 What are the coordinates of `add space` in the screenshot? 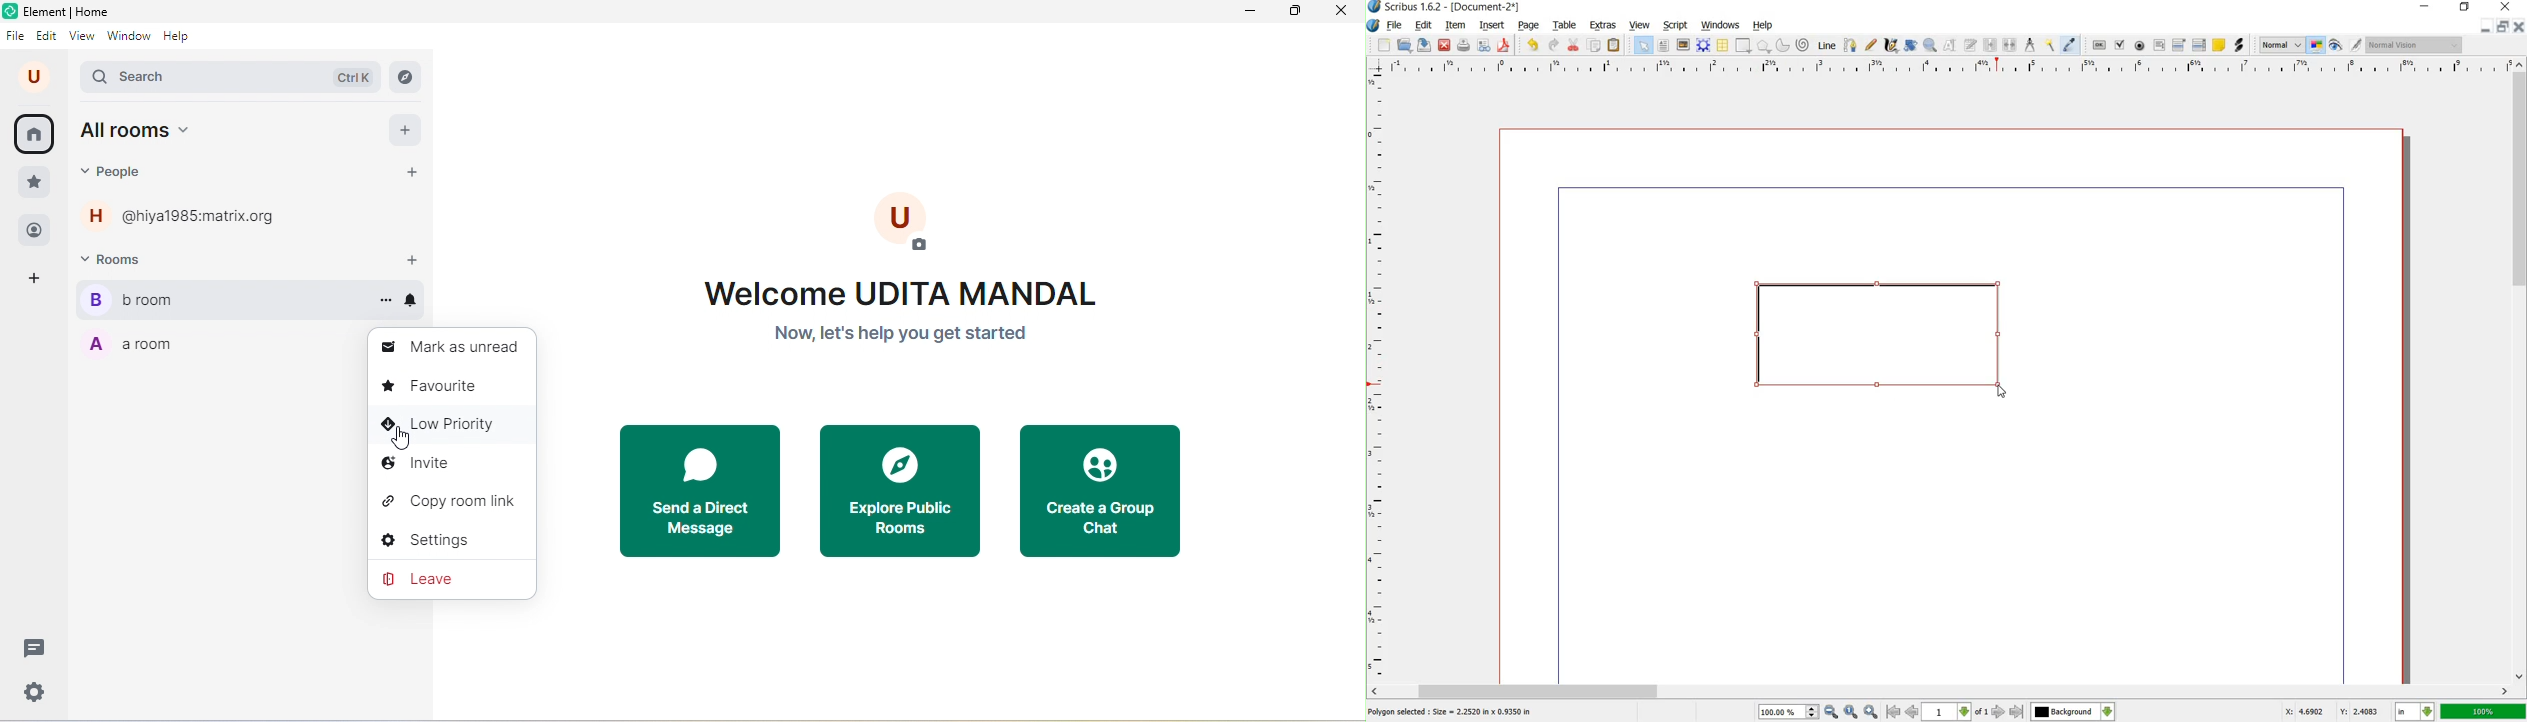 It's located at (34, 277).